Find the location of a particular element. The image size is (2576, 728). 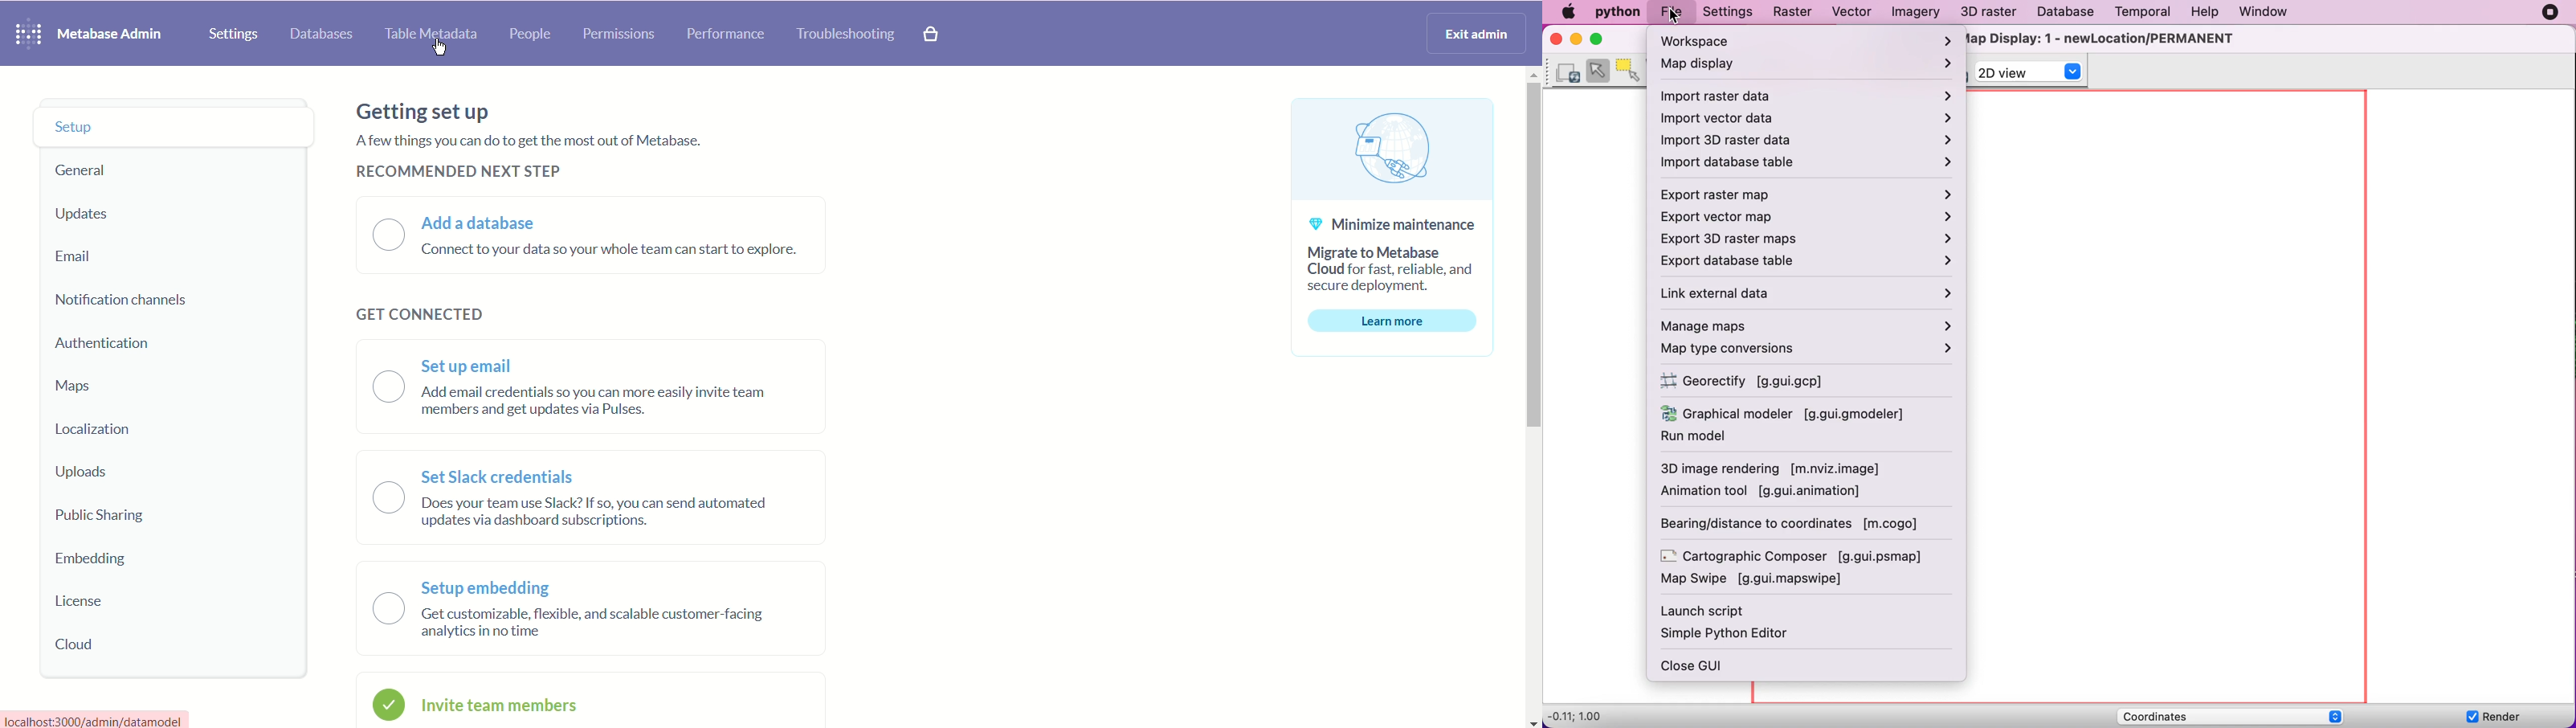

Databases is located at coordinates (324, 31).